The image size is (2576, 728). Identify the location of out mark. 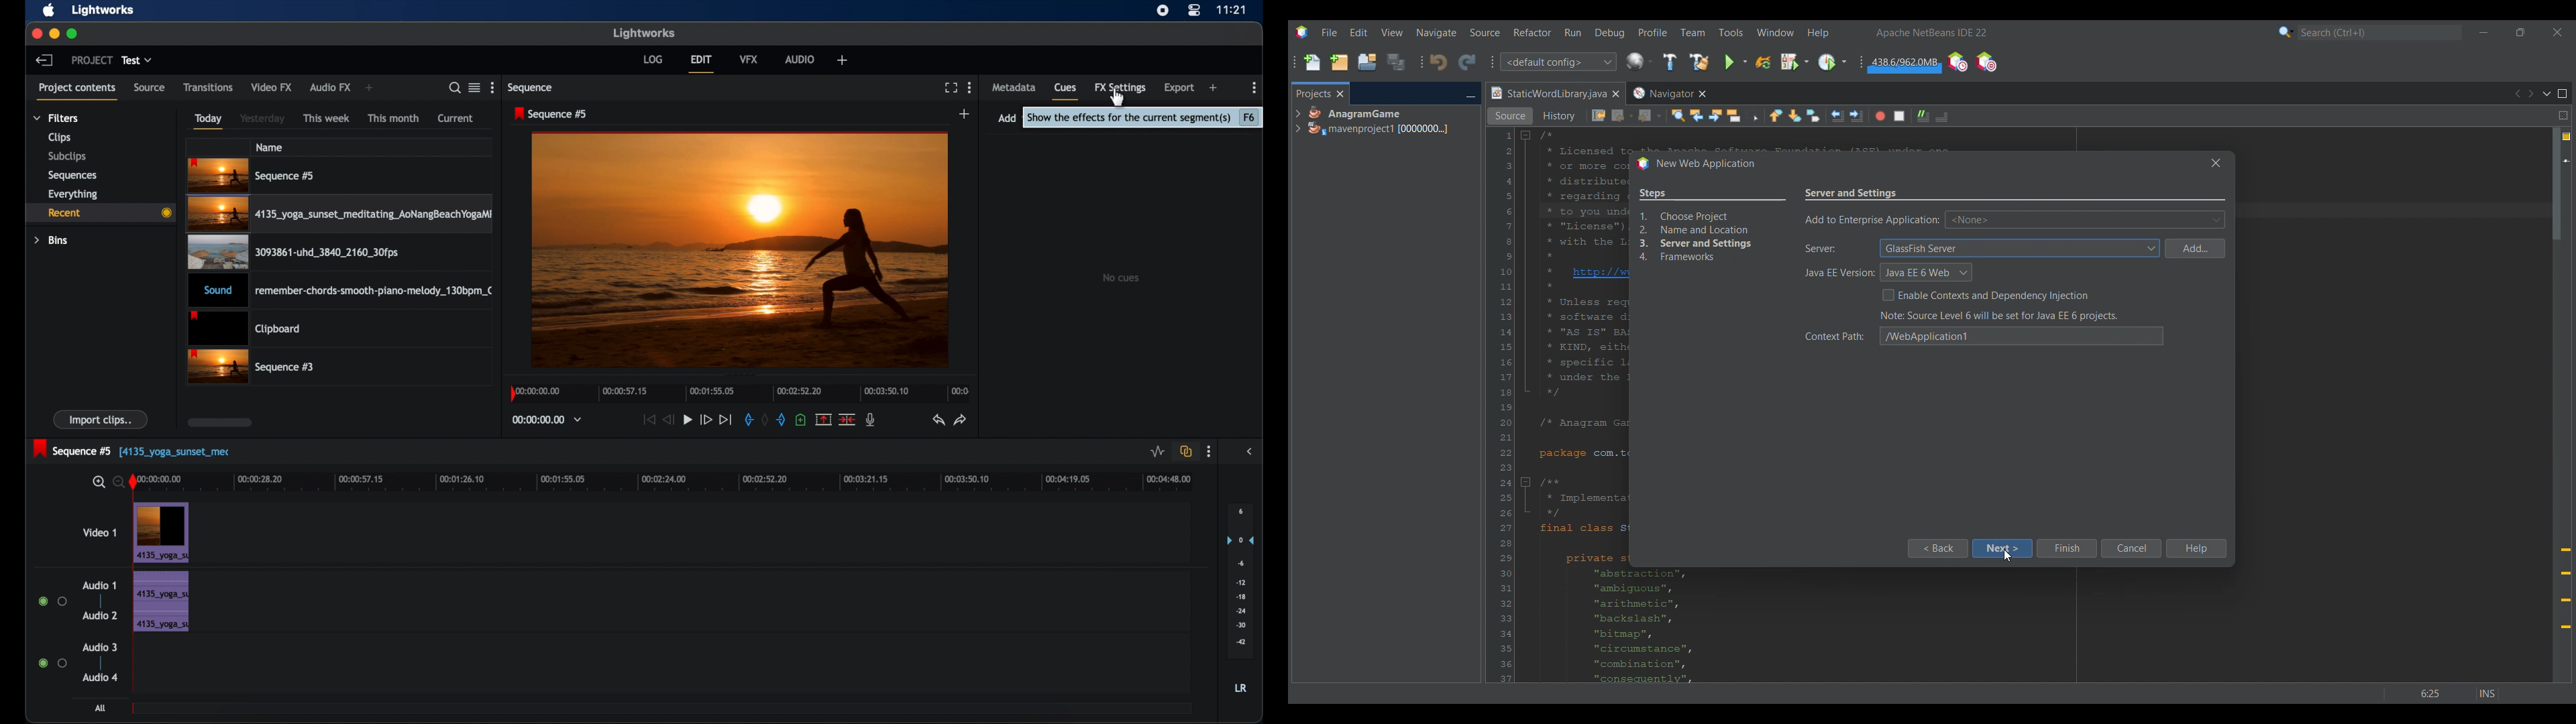
(782, 420).